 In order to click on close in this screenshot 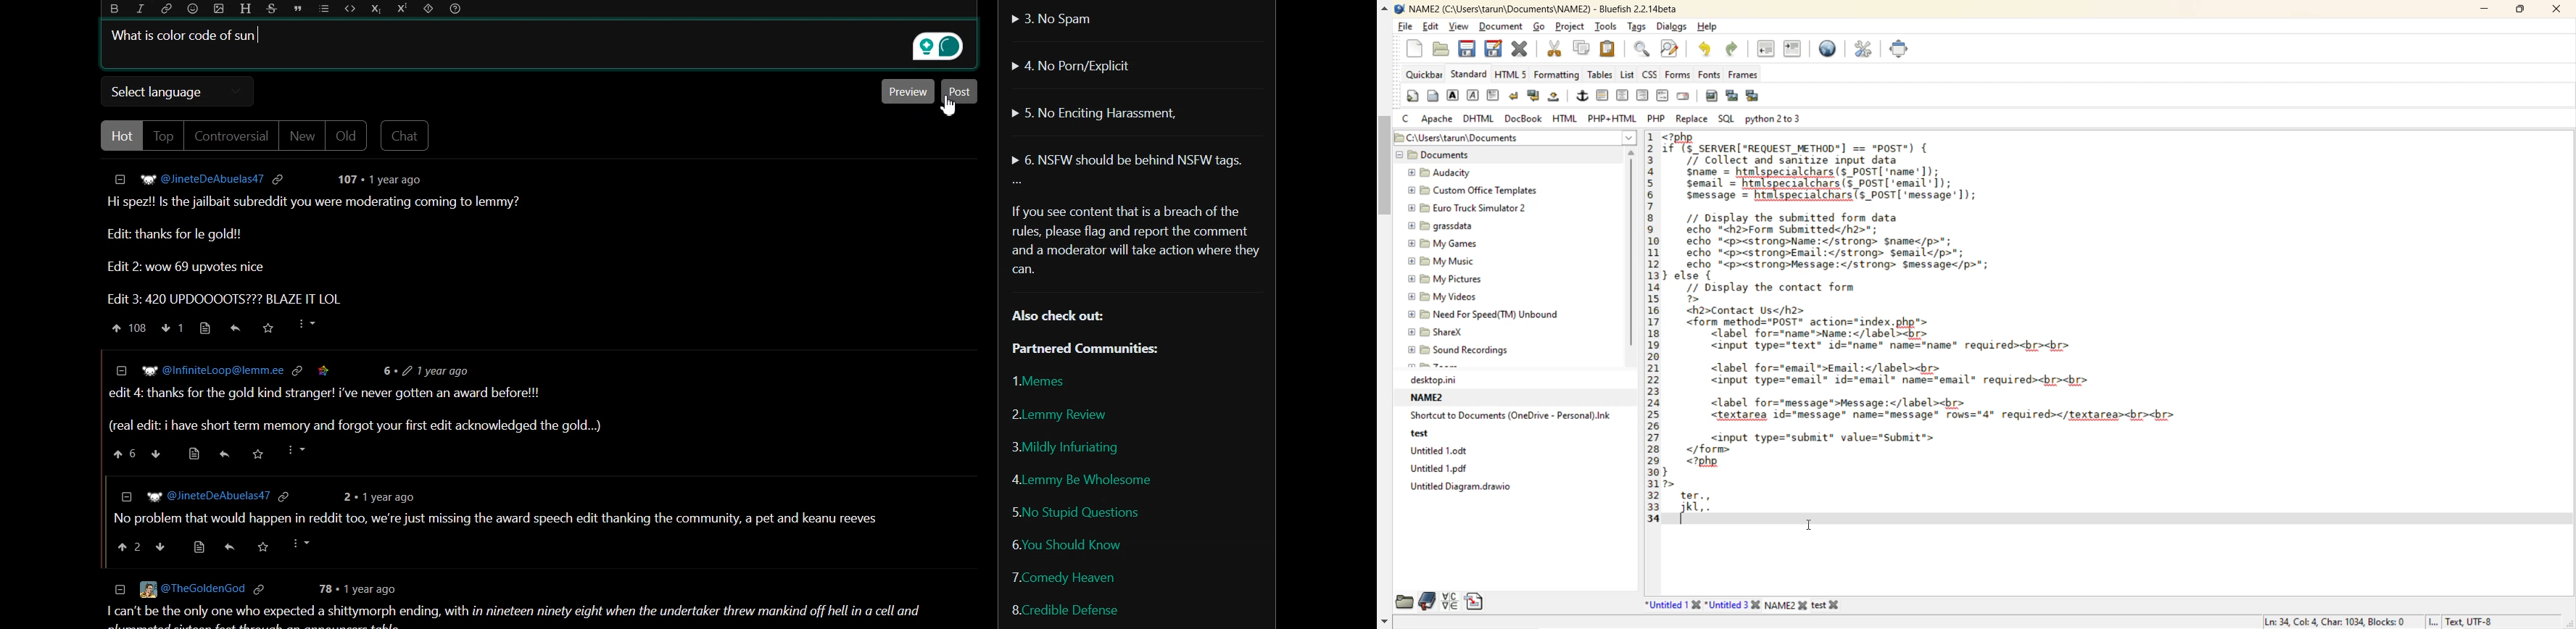, I will do `click(2553, 9)`.